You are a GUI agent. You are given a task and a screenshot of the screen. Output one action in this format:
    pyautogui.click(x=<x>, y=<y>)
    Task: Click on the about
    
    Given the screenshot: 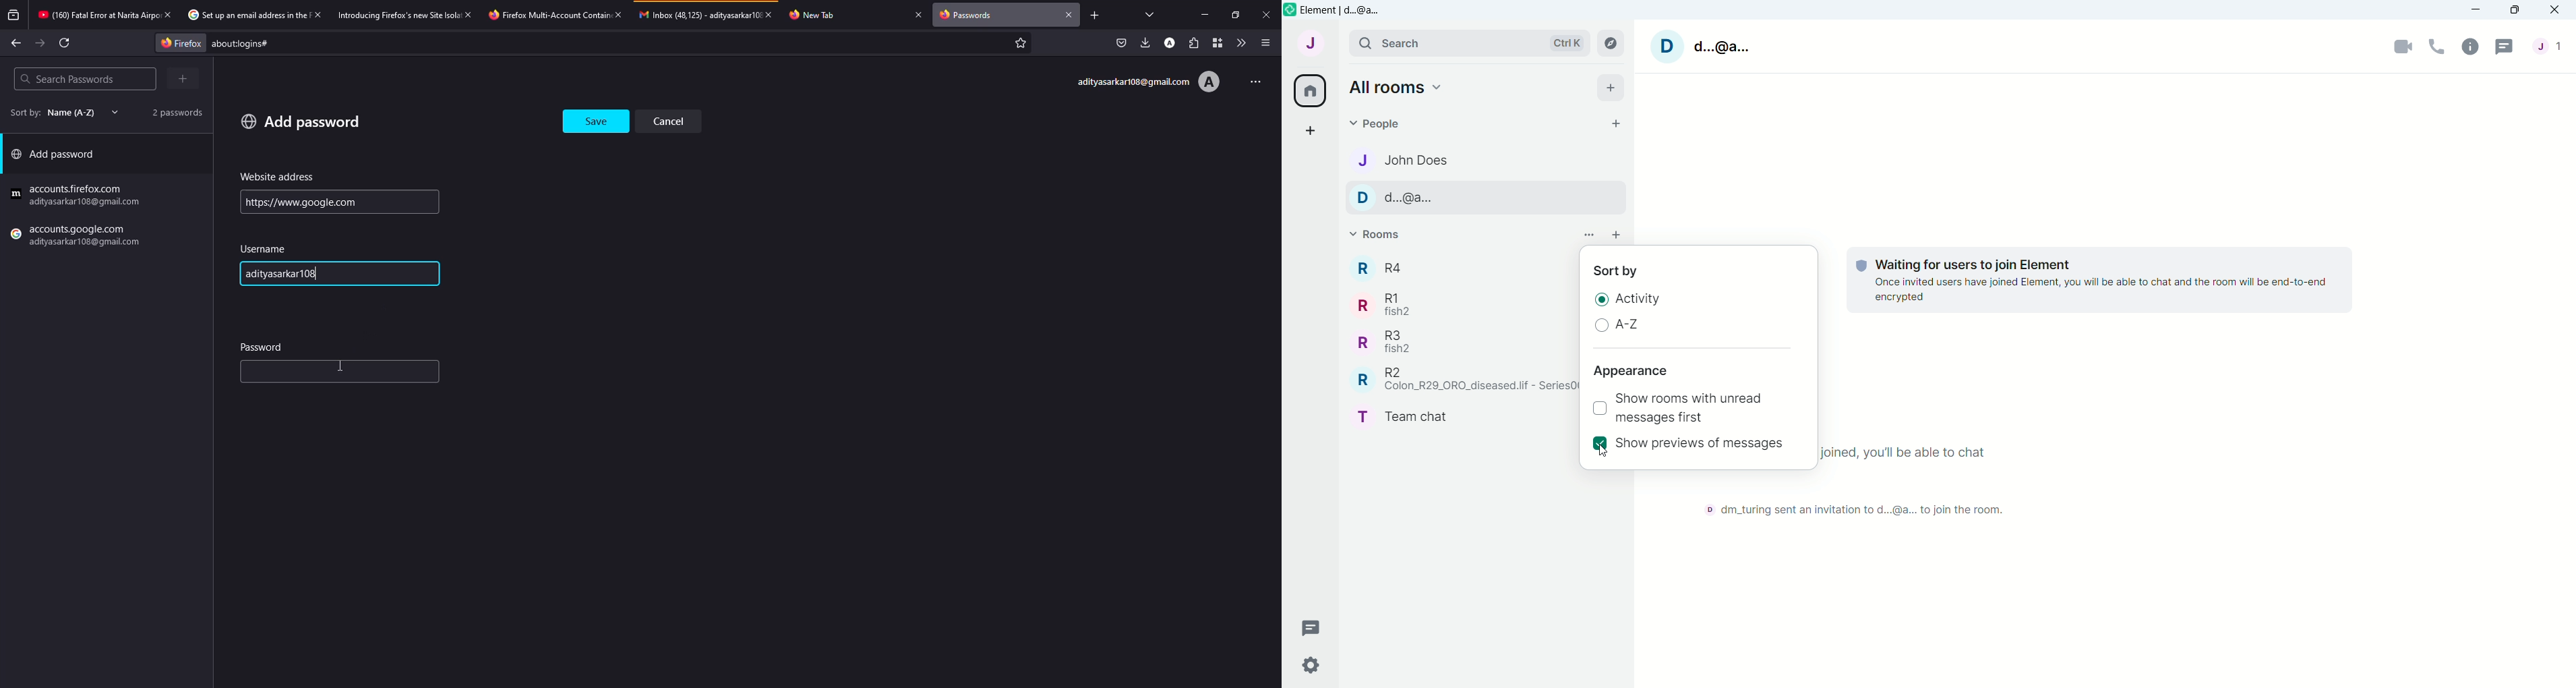 What is the action you would take?
    pyautogui.click(x=351, y=43)
    